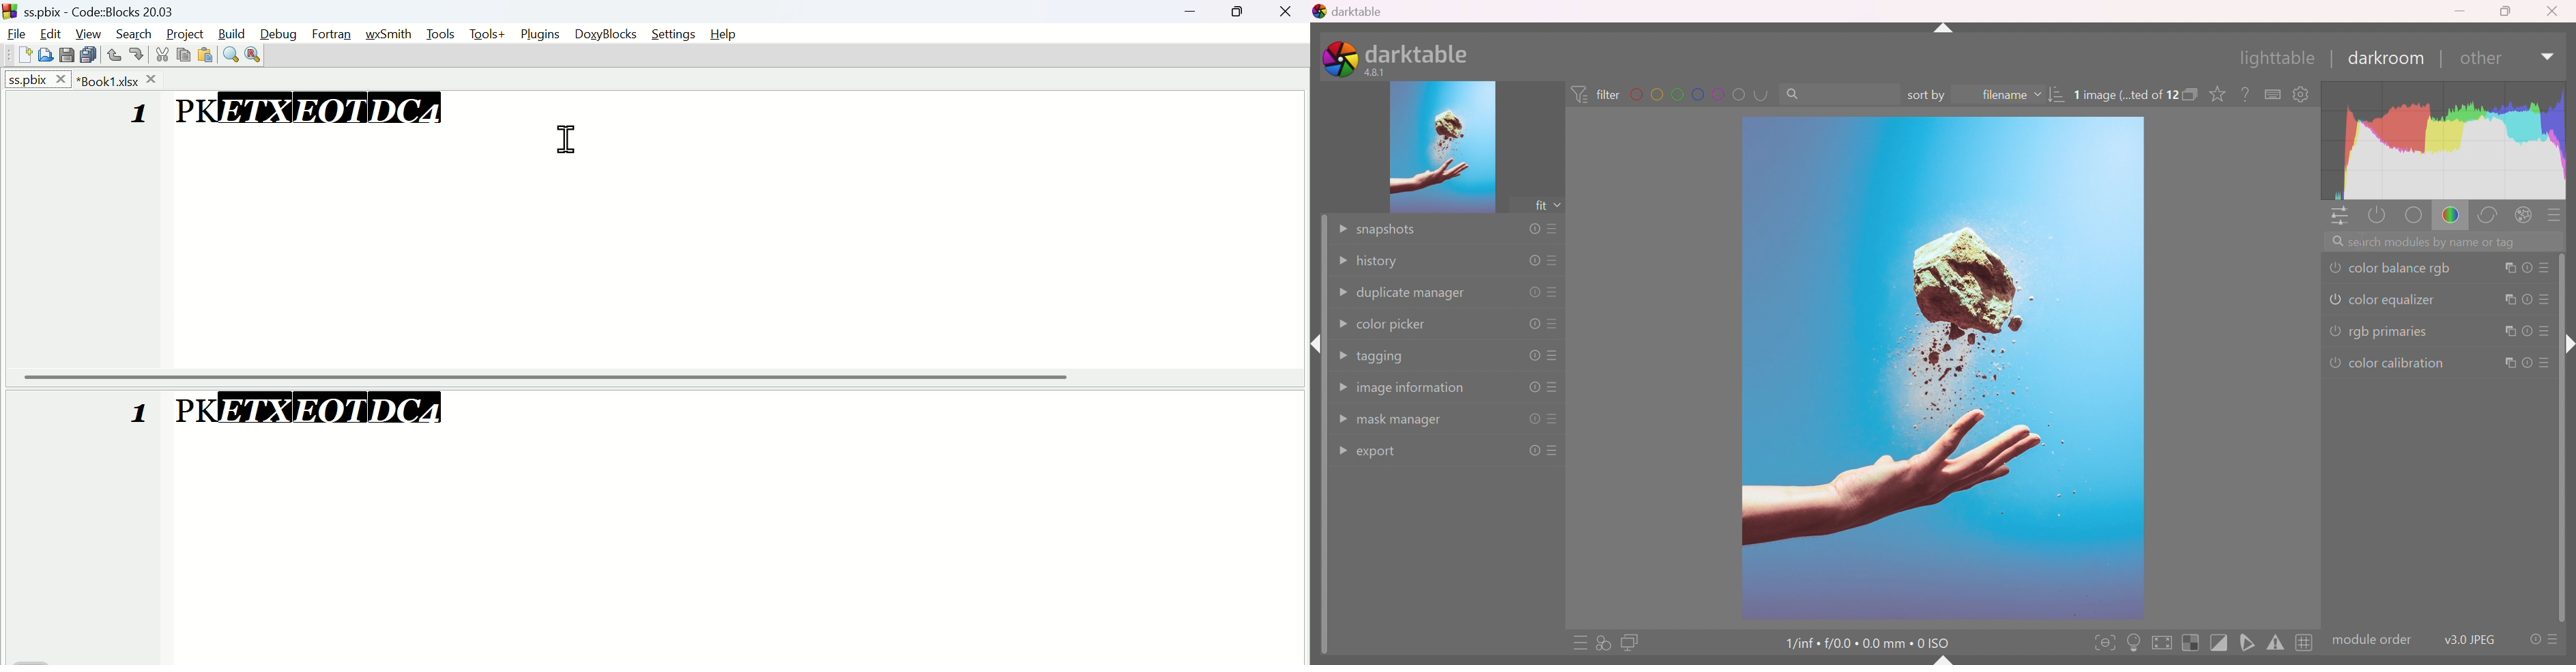 The height and width of the screenshot is (672, 2576). What do you see at coordinates (1286, 12) in the screenshot?
I see `close` at bounding box center [1286, 12].